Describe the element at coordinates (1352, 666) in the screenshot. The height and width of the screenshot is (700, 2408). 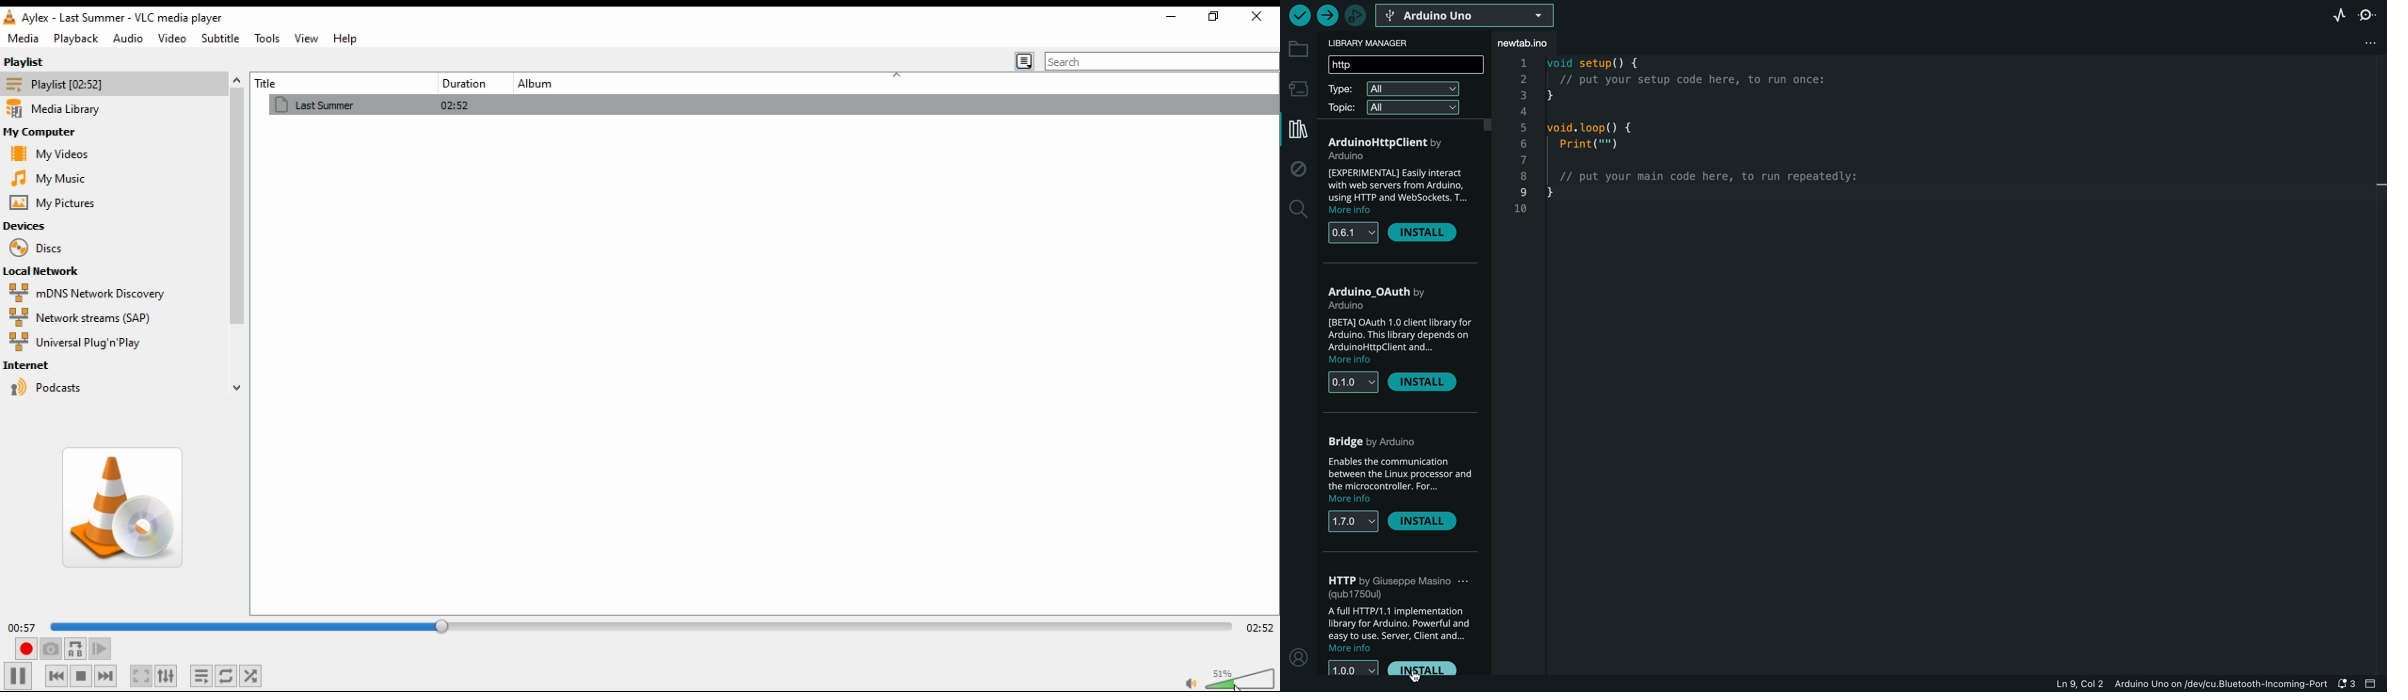
I see `versions` at that location.